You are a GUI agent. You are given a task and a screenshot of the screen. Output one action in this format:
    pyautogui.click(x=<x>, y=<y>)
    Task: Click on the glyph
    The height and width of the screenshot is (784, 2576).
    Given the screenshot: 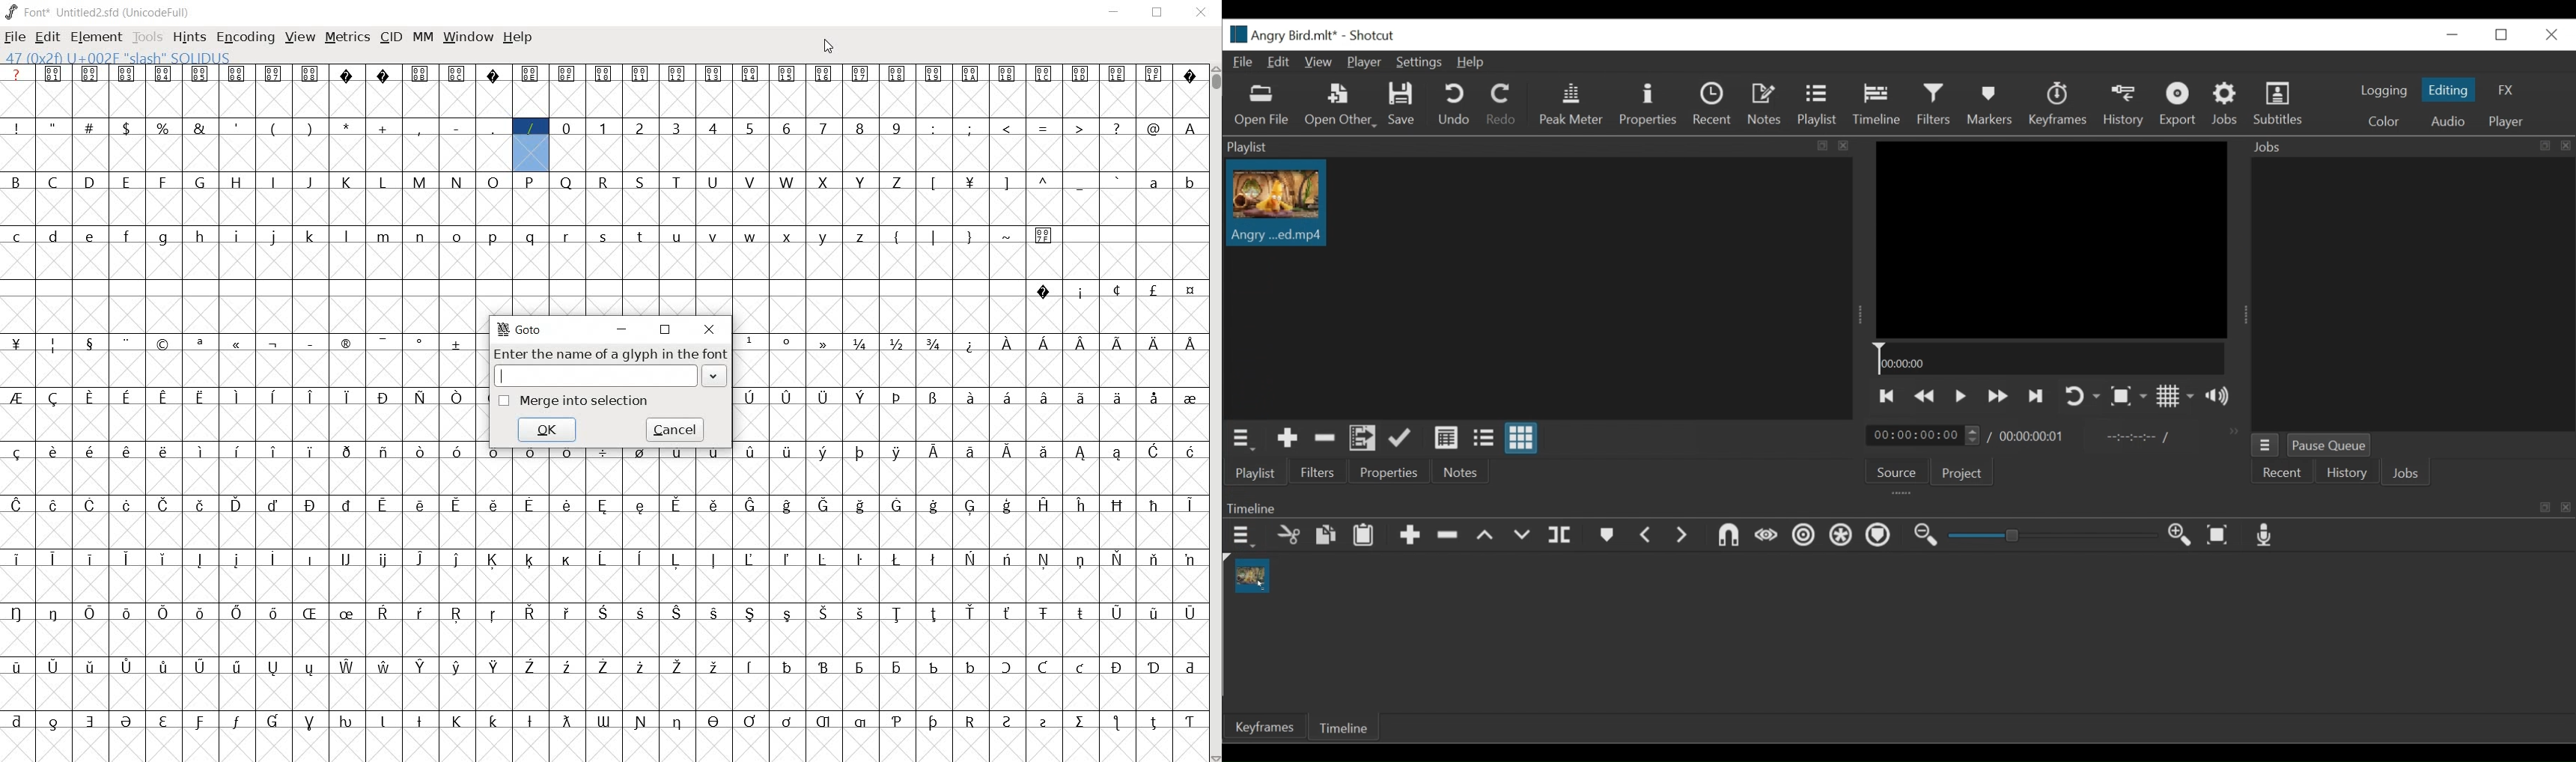 What is the action you would take?
    pyautogui.click(x=1117, y=668)
    